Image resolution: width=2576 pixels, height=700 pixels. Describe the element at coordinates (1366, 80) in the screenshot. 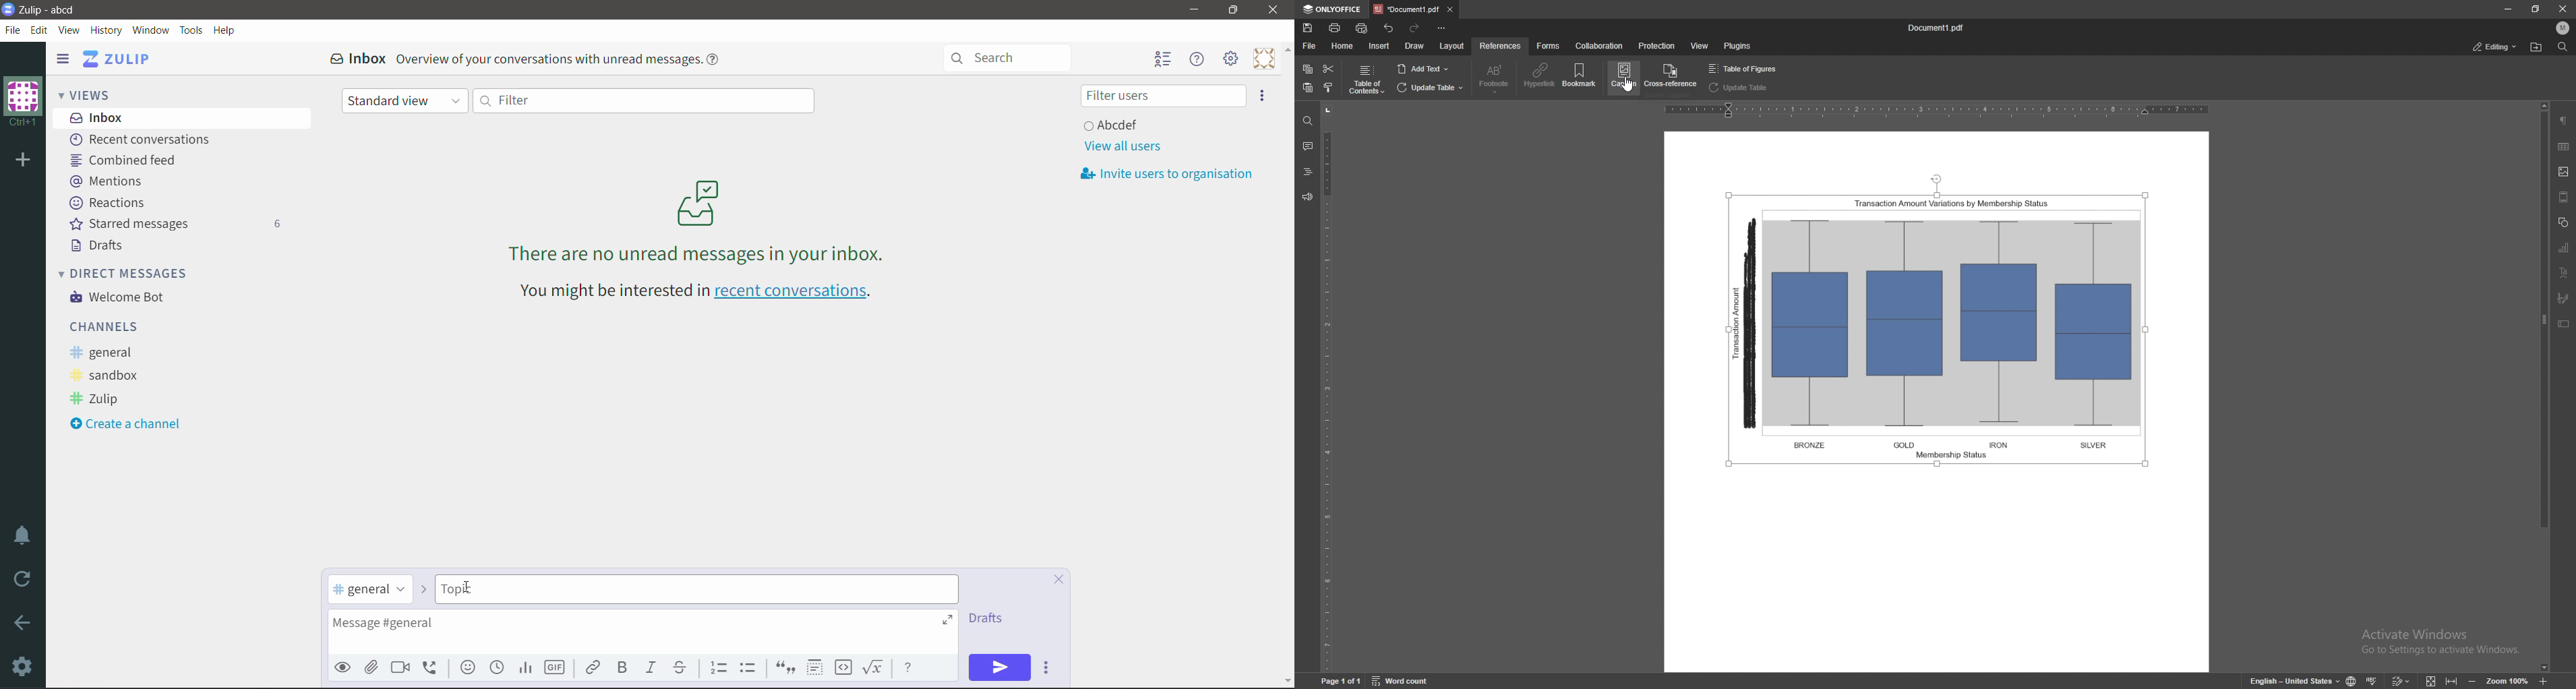

I see `table of contents` at that location.